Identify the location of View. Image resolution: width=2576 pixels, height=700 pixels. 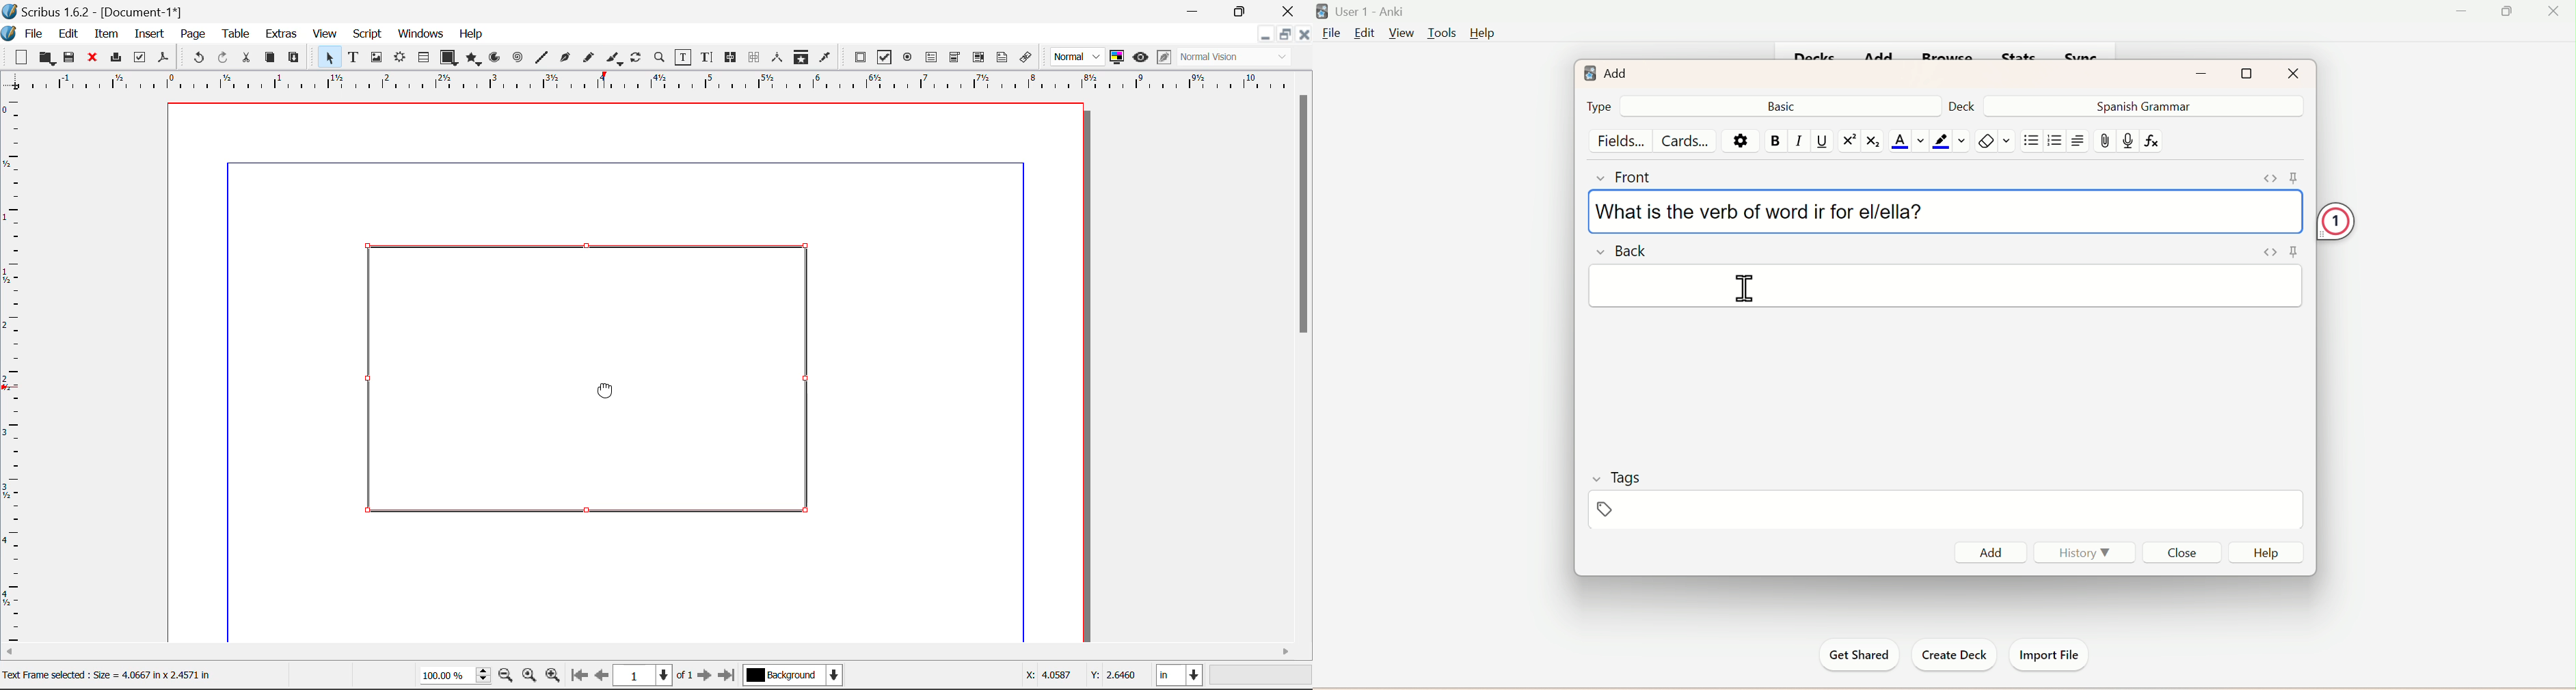
(1400, 33).